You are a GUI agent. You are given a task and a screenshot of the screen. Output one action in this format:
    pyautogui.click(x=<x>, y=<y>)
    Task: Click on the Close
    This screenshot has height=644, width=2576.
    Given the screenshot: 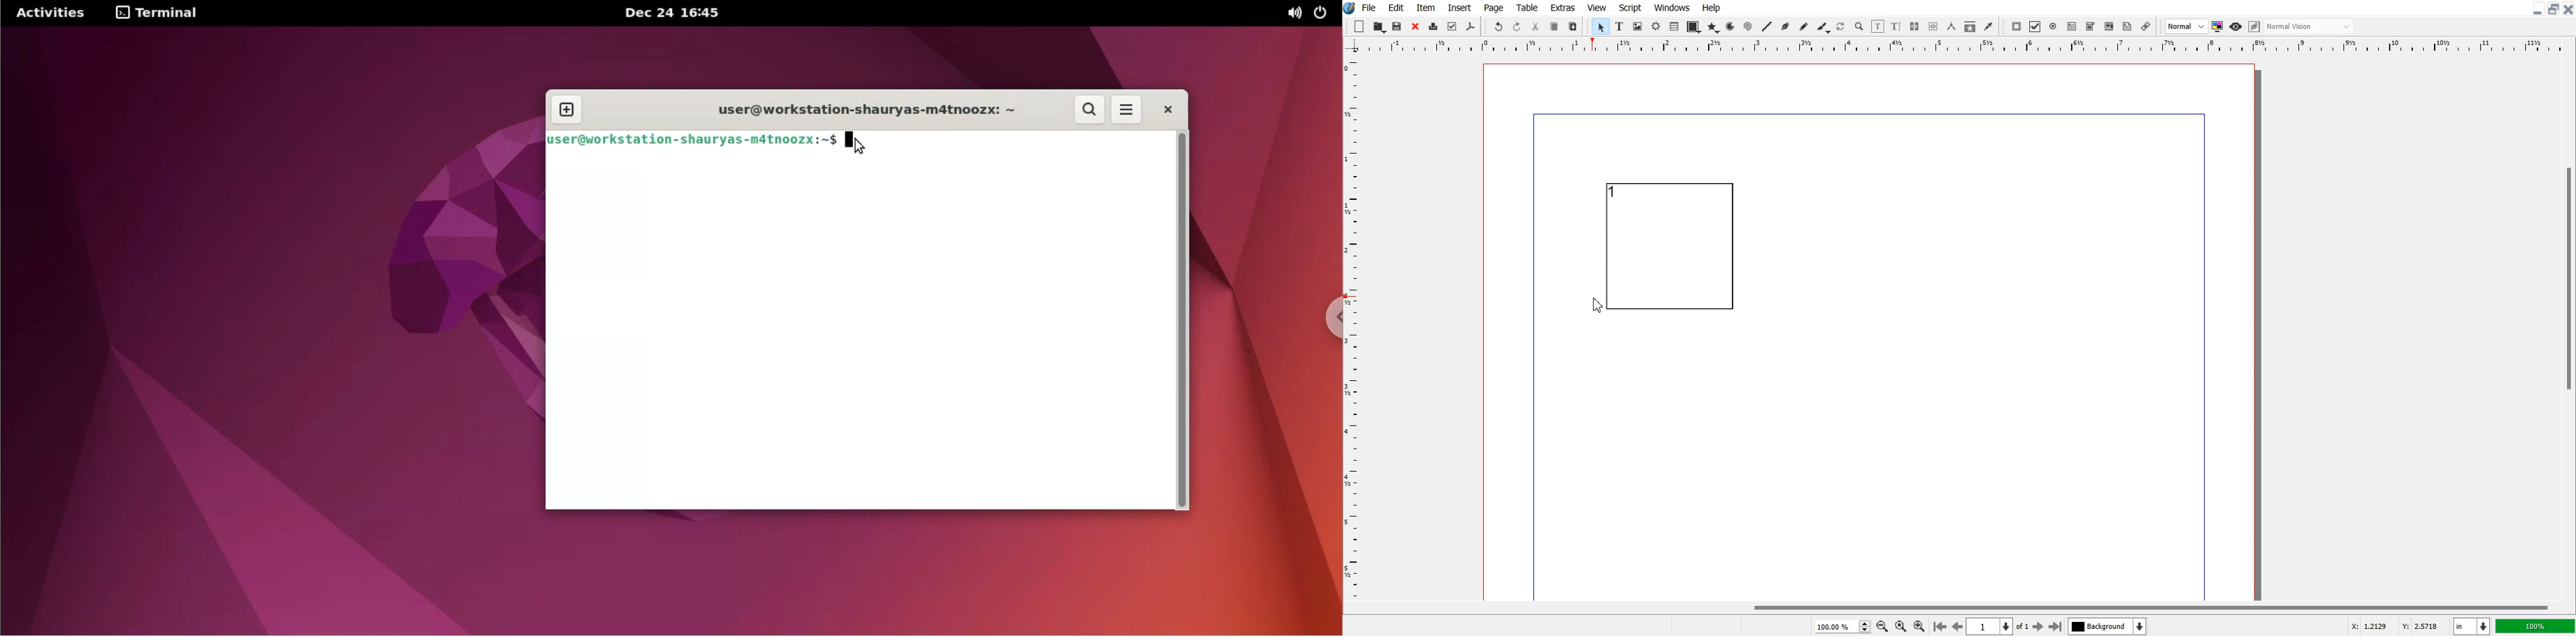 What is the action you would take?
    pyautogui.click(x=1415, y=27)
    